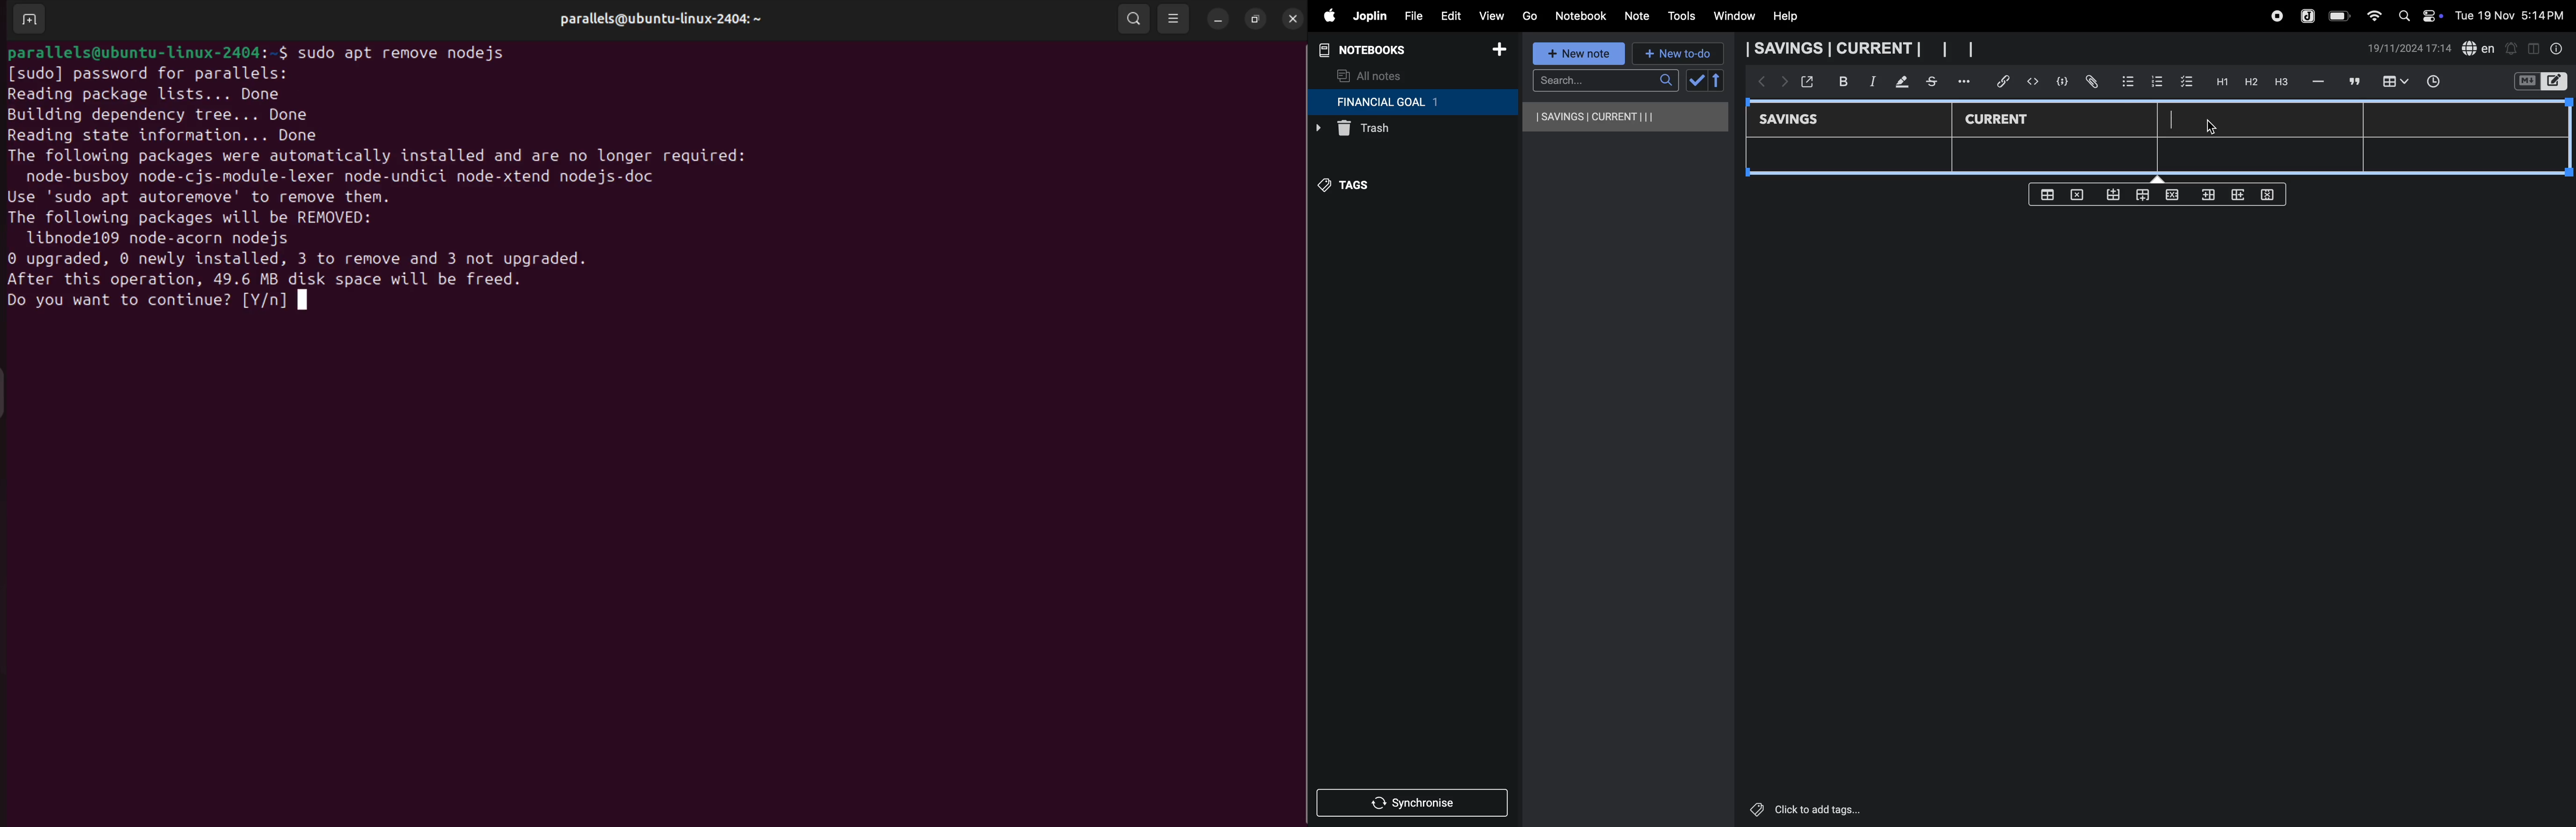 This screenshot has width=2576, height=840. Describe the element at coordinates (2156, 81) in the screenshot. I see `numbered list` at that location.